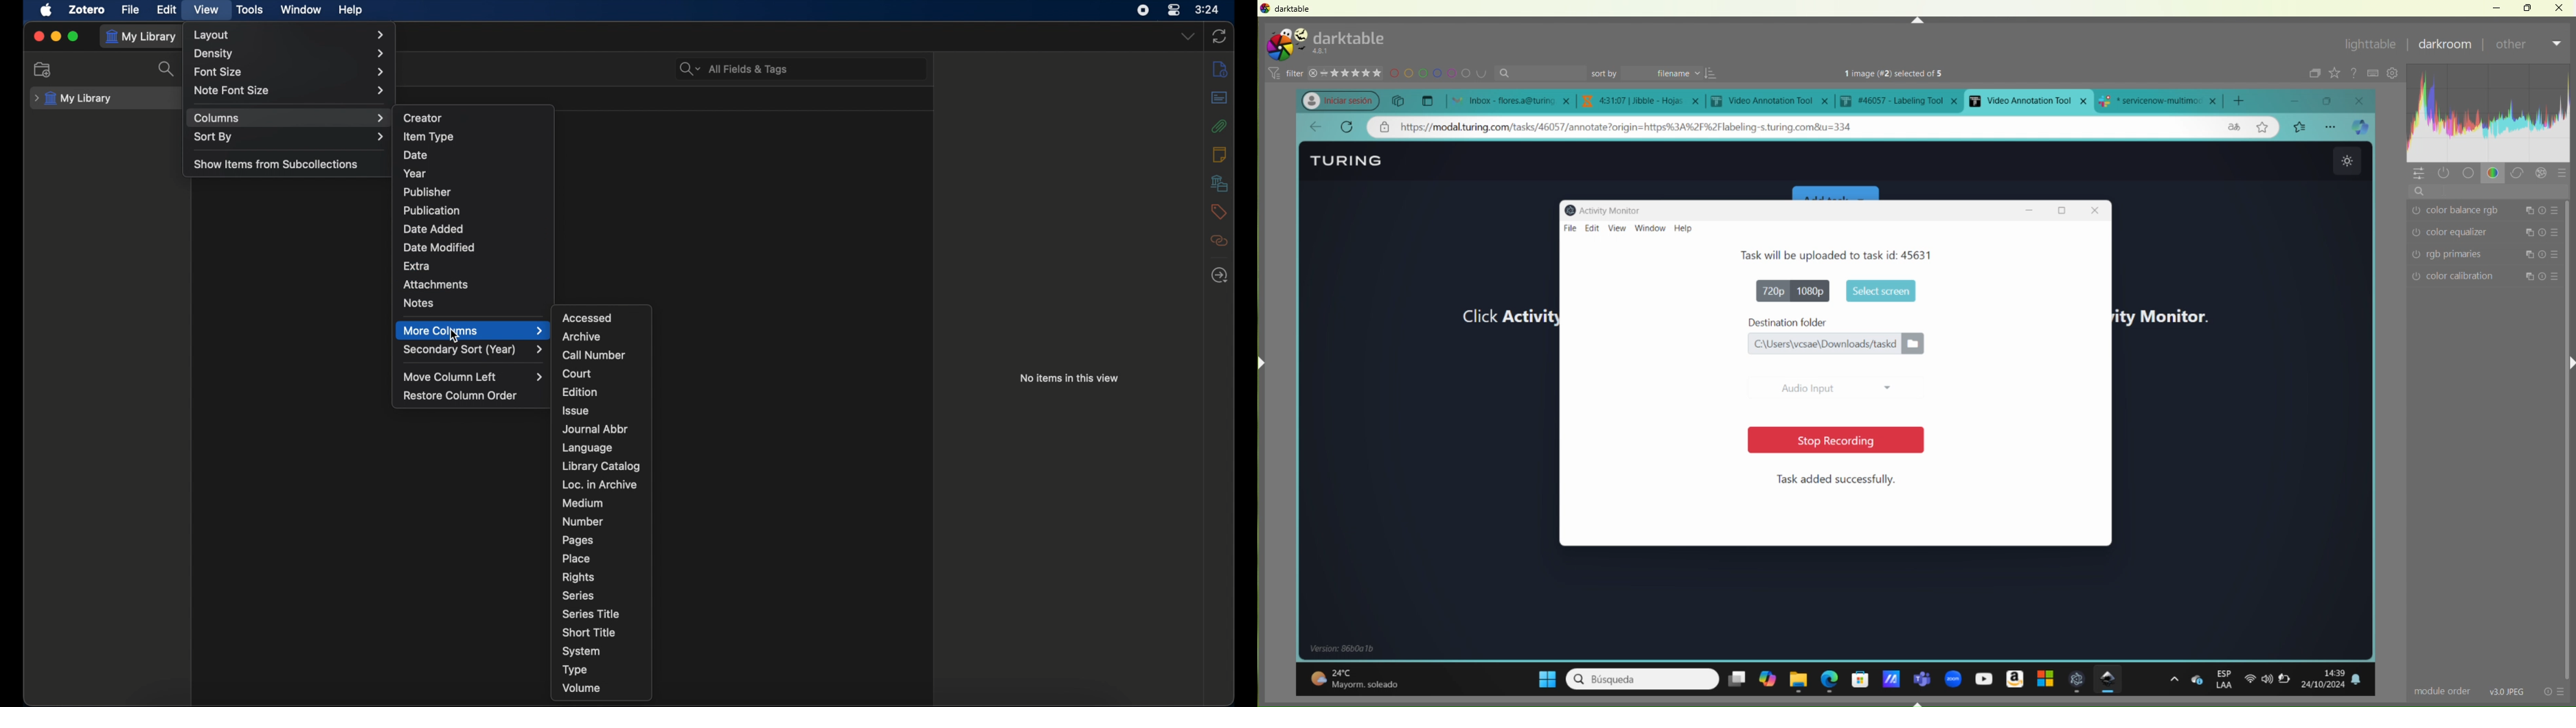 The image size is (2576, 728). Describe the element at coordinates (292, 35) in the screenshot. I see `layout` at that location.